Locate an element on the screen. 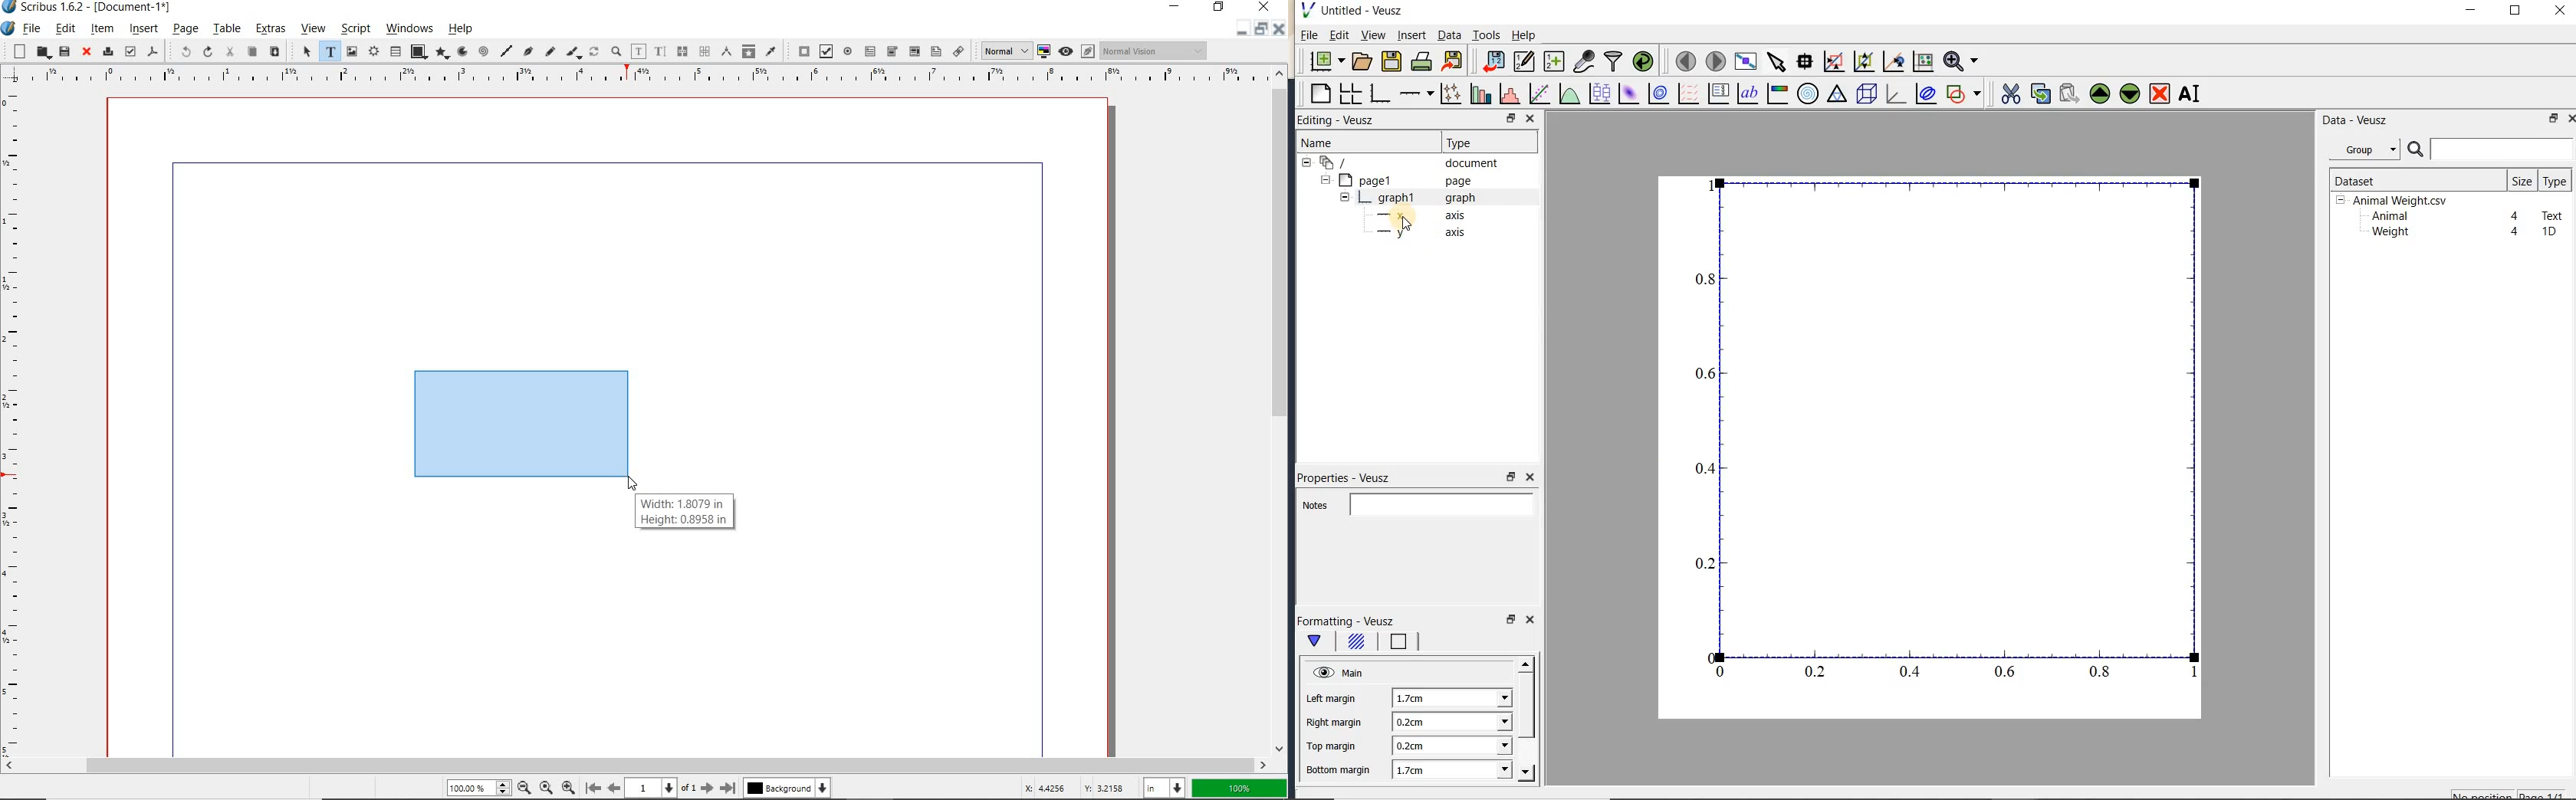 This screenshot has height=812, width=2576. freehand line is located at coordinates (550, 52).